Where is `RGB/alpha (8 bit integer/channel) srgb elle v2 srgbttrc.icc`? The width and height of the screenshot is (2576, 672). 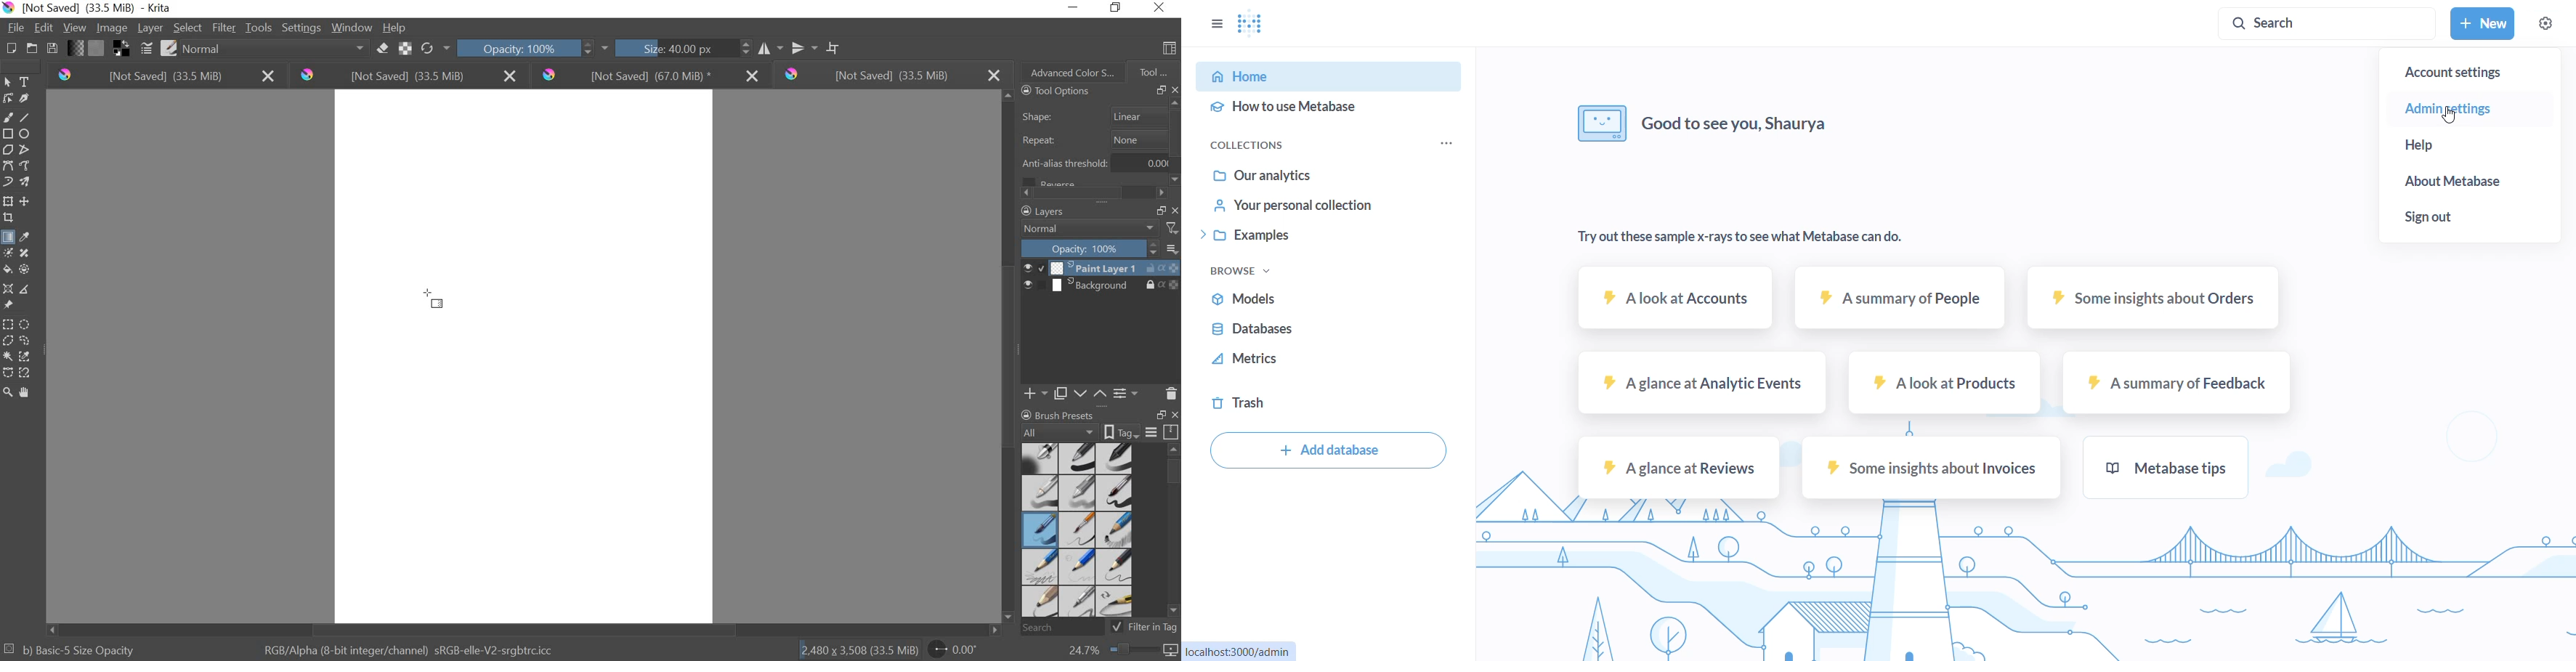 RGB/alpha (8 bit integer/channel) srgb elle v2 srgbttrc.icc is located at coordinates (410, 647).